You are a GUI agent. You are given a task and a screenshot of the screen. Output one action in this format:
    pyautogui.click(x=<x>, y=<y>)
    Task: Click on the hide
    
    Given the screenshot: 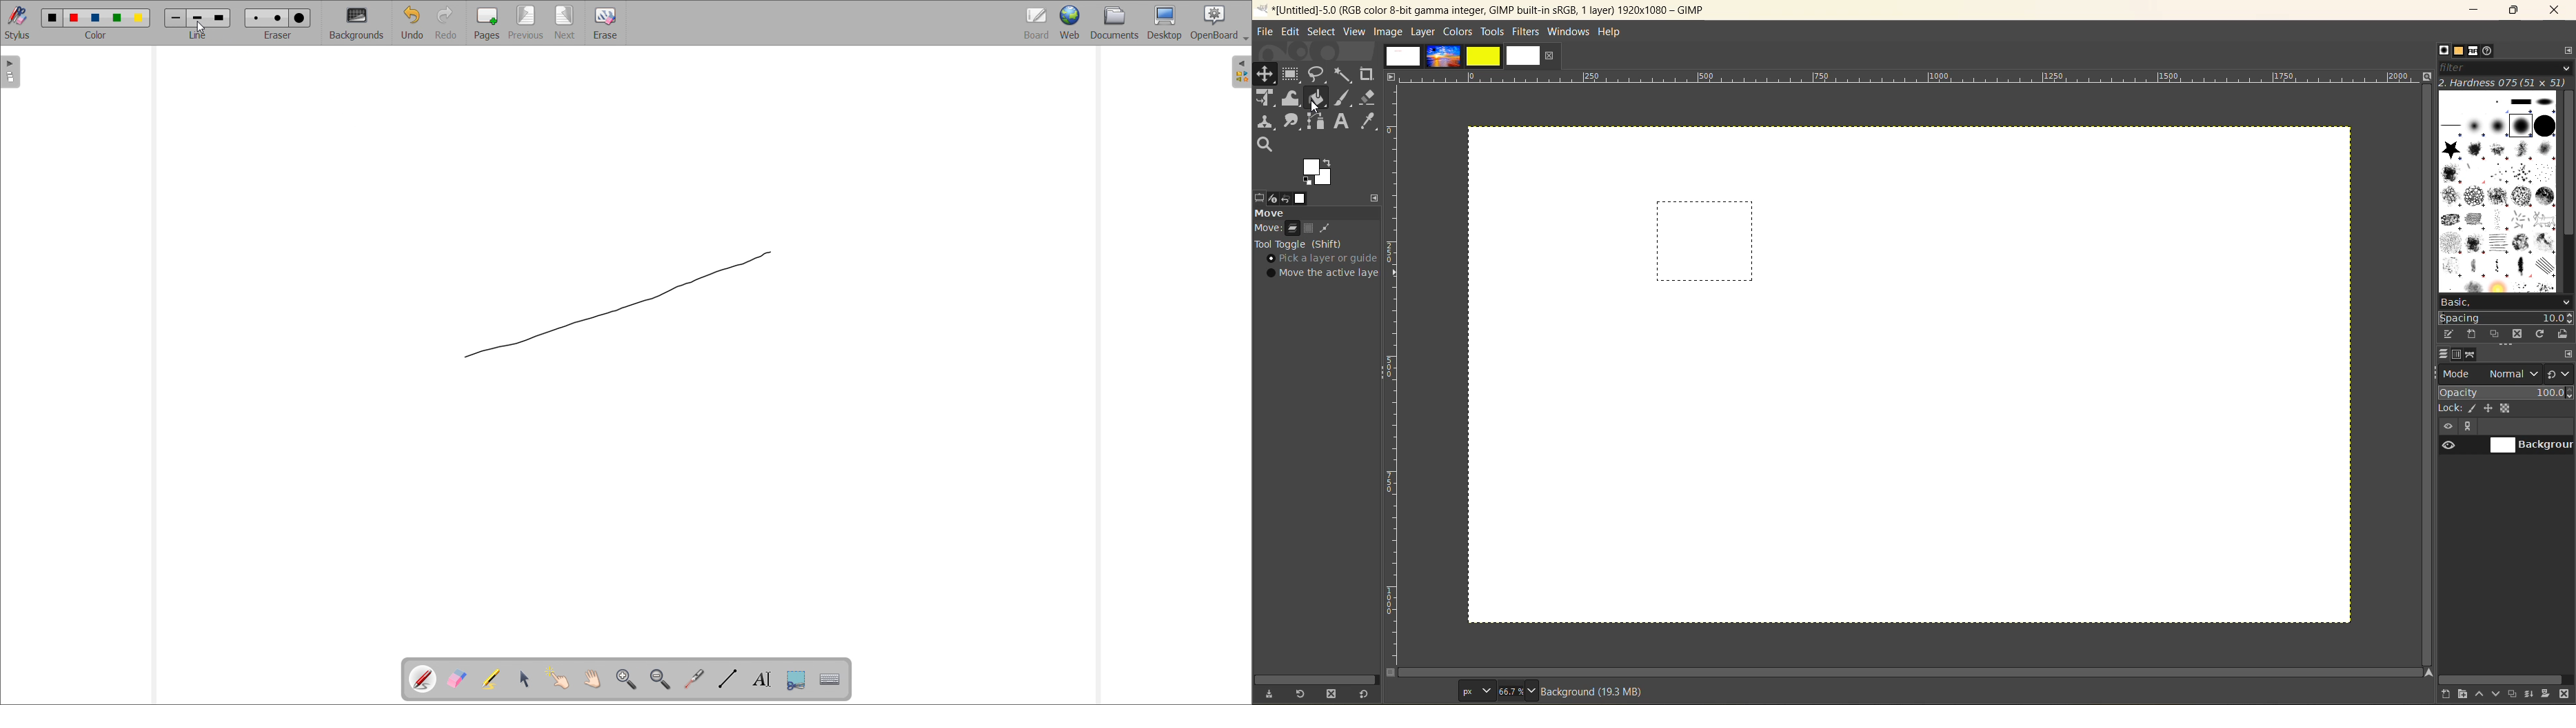 What is the action you would take?
    pyautogui.click(x=2447, y=427)
    